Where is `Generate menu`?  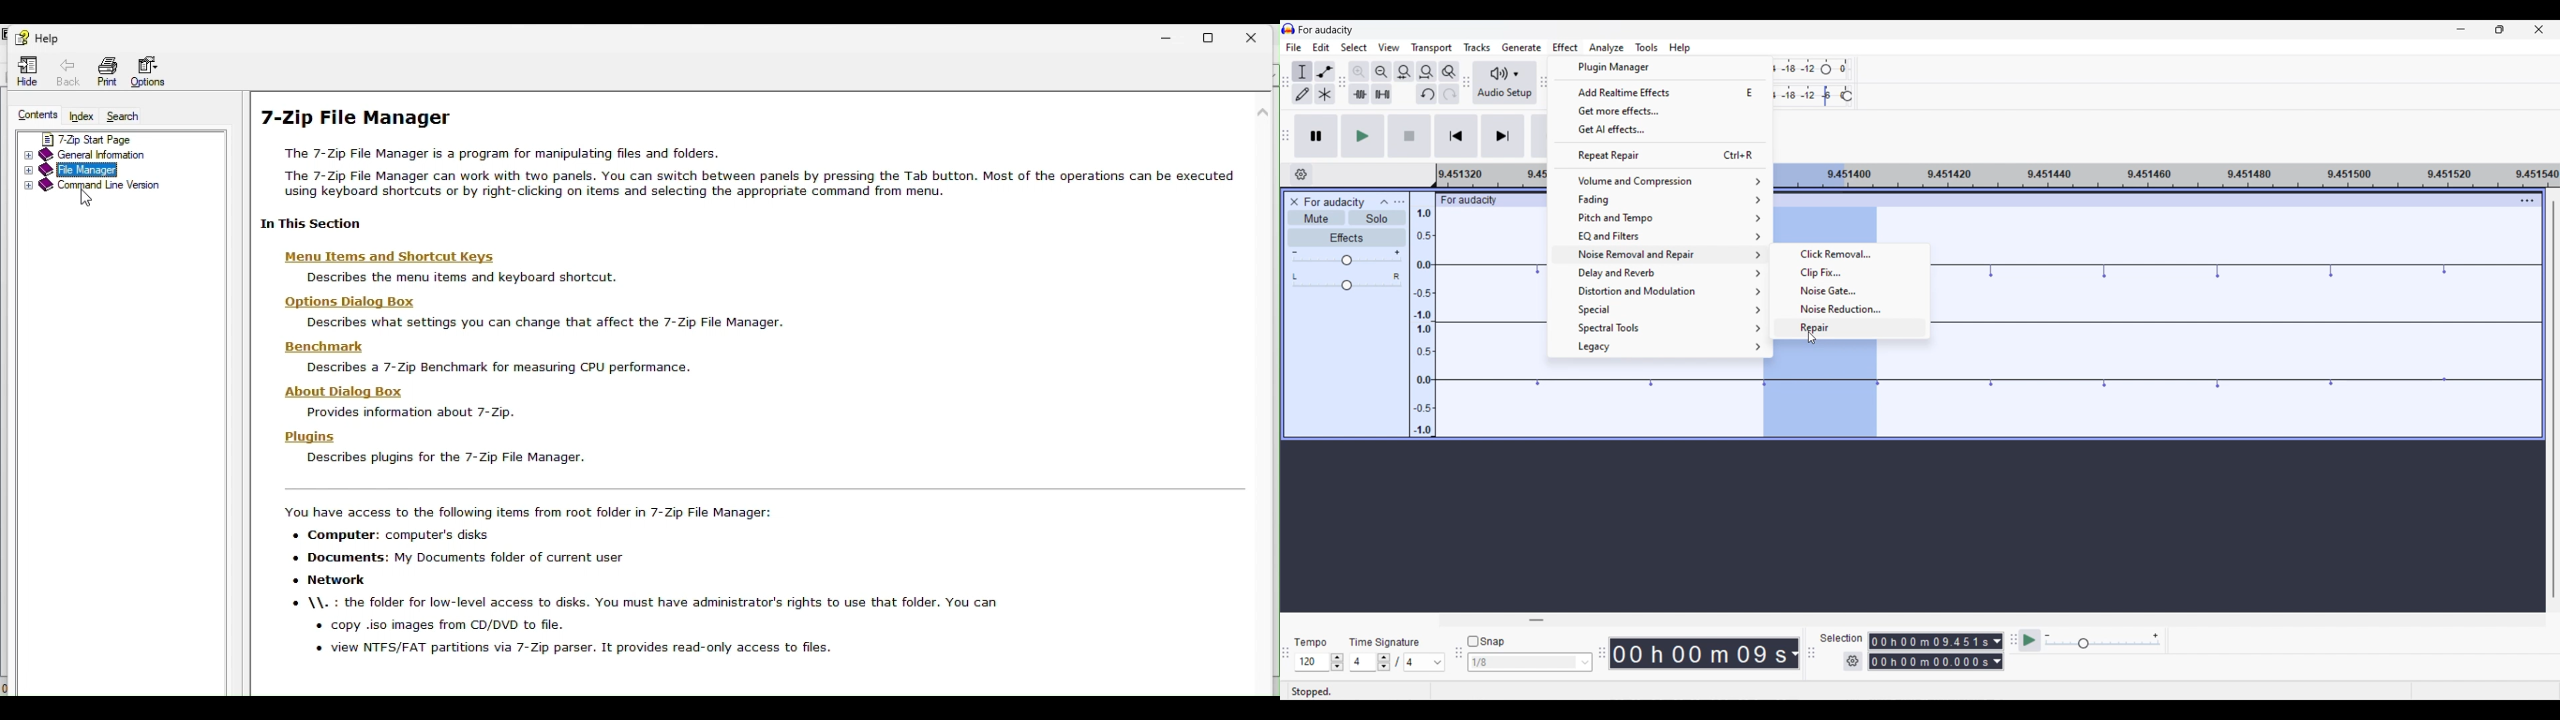
Generate menu is located at coordinates (1521, 47).